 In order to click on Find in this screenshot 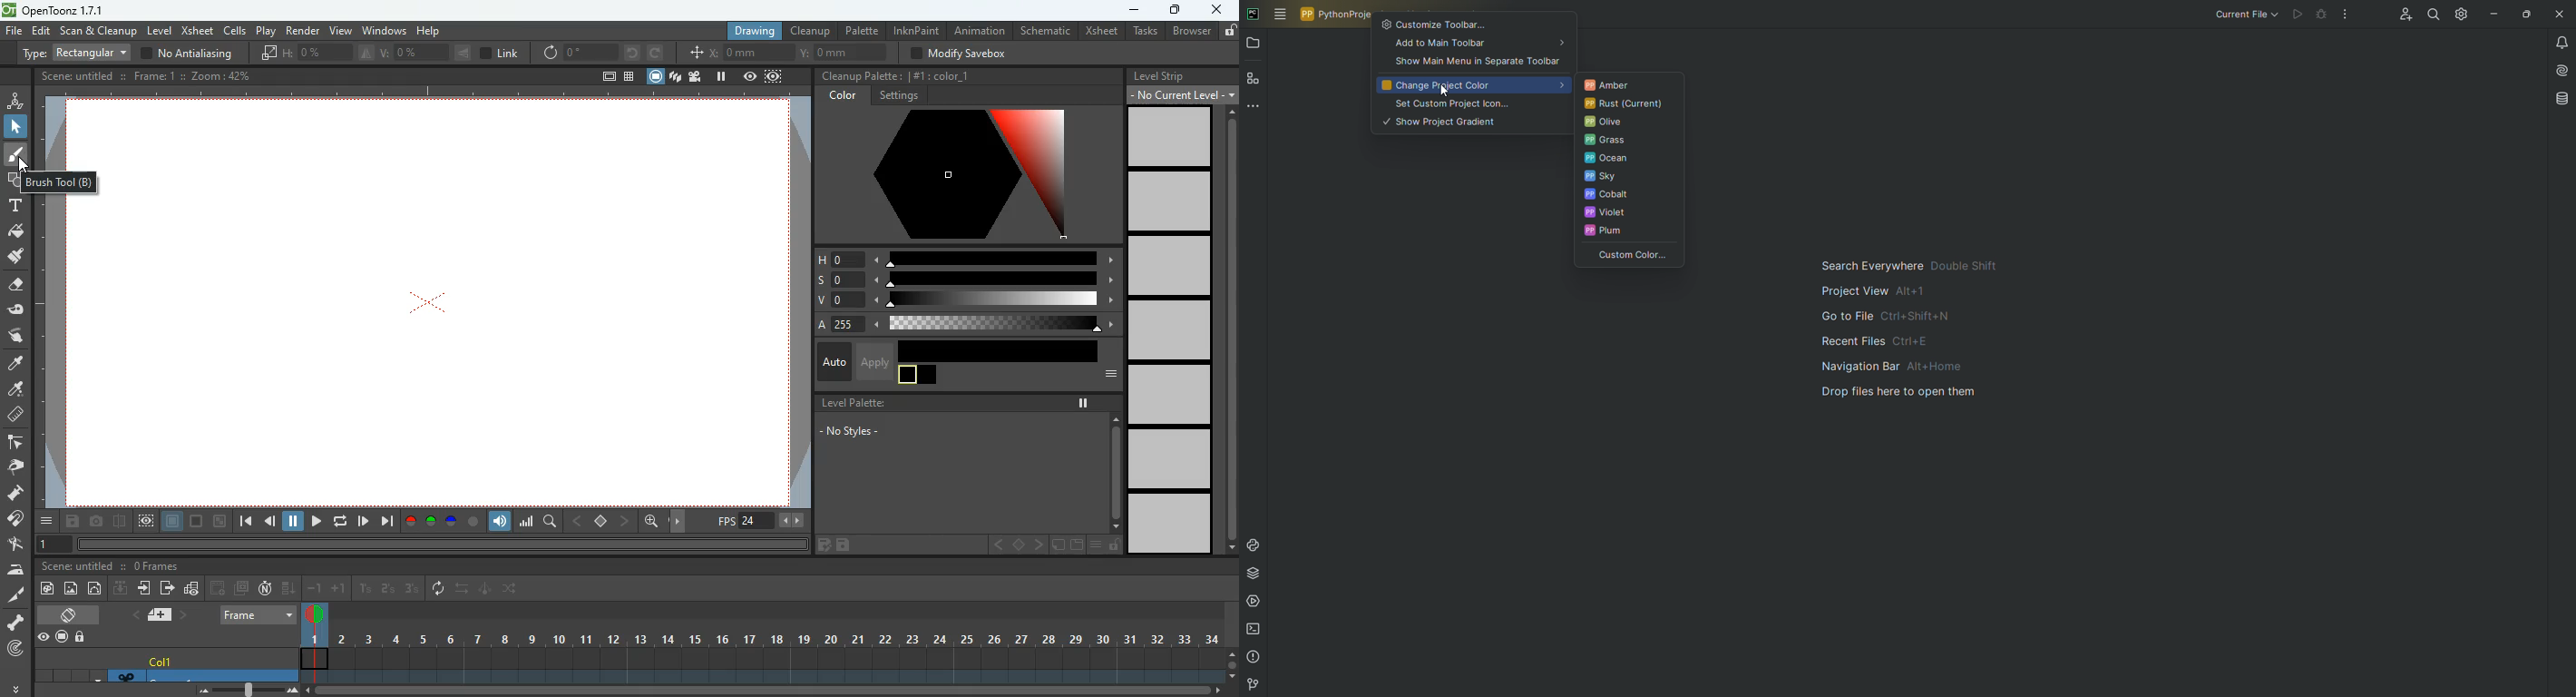, I will do `click(2430, 15)`.